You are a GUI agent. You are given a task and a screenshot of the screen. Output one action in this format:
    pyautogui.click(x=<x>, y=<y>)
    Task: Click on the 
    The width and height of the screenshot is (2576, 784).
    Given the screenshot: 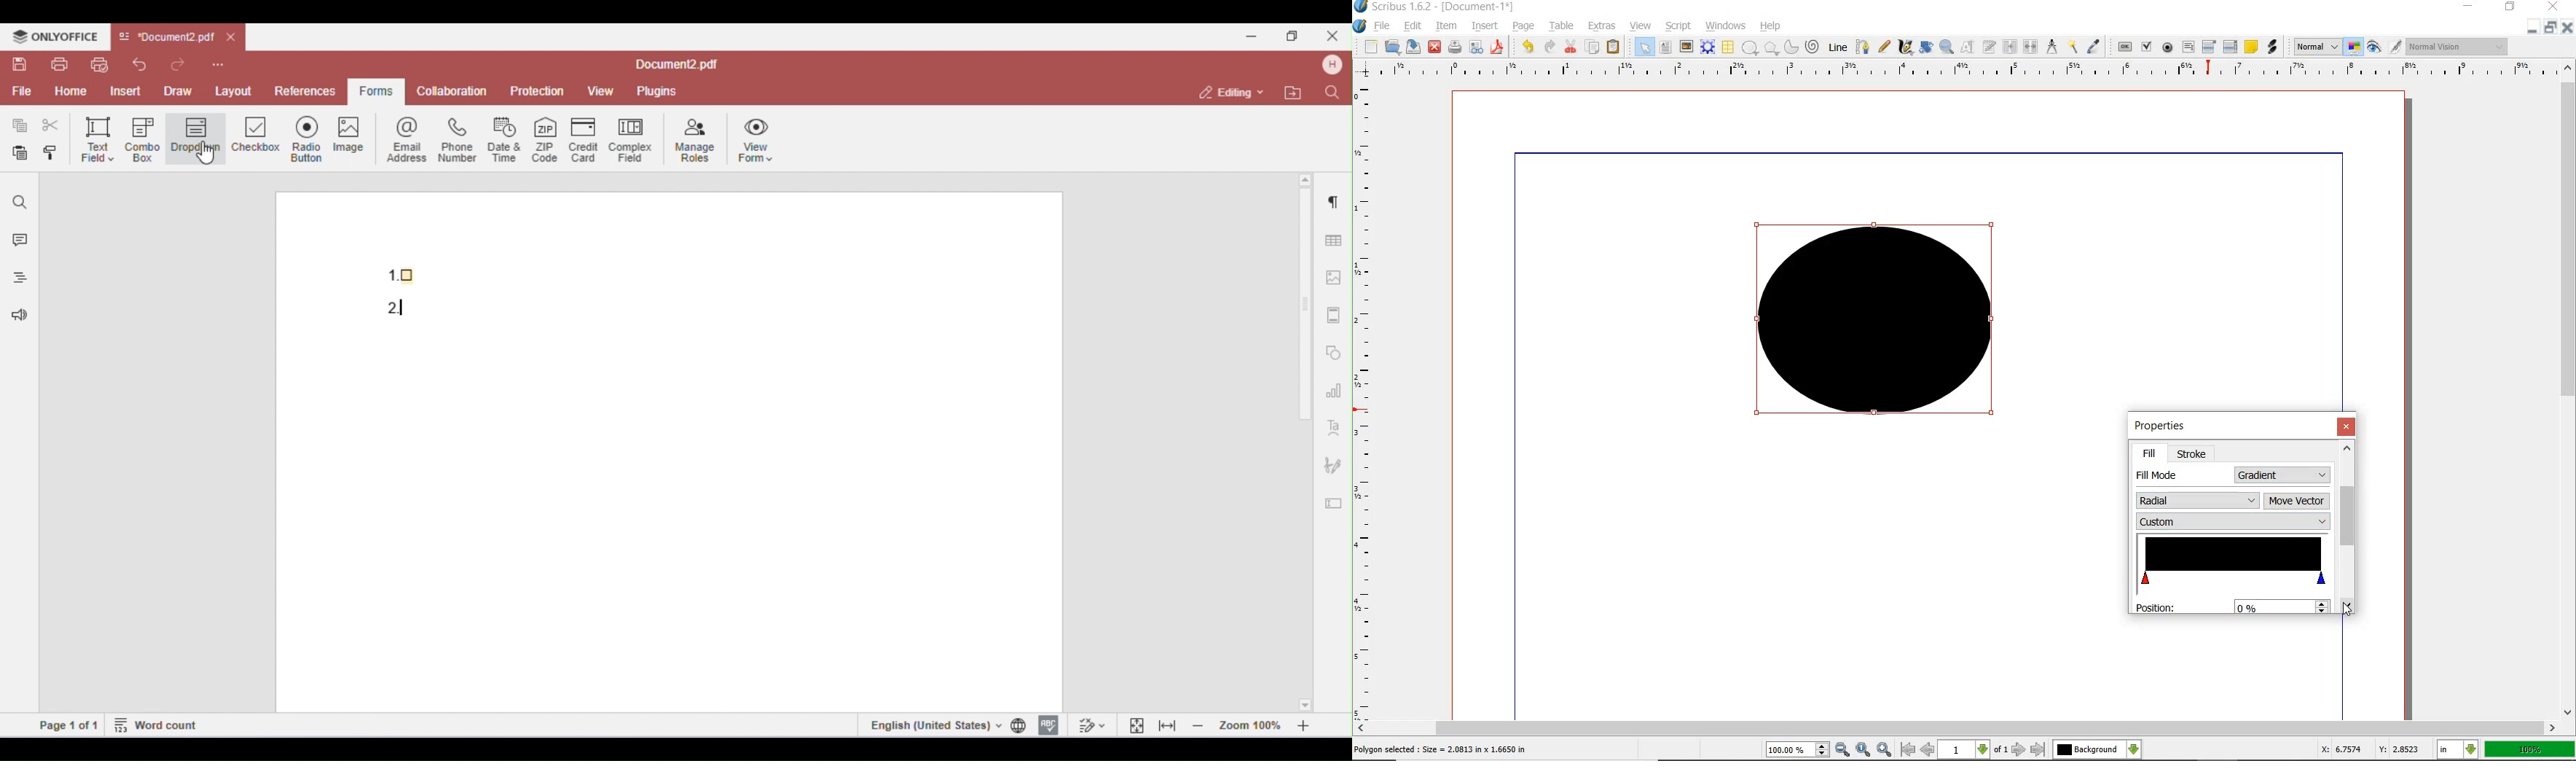 What is the action you would take?
    pyautogui.click(x=2088, y=749)
    